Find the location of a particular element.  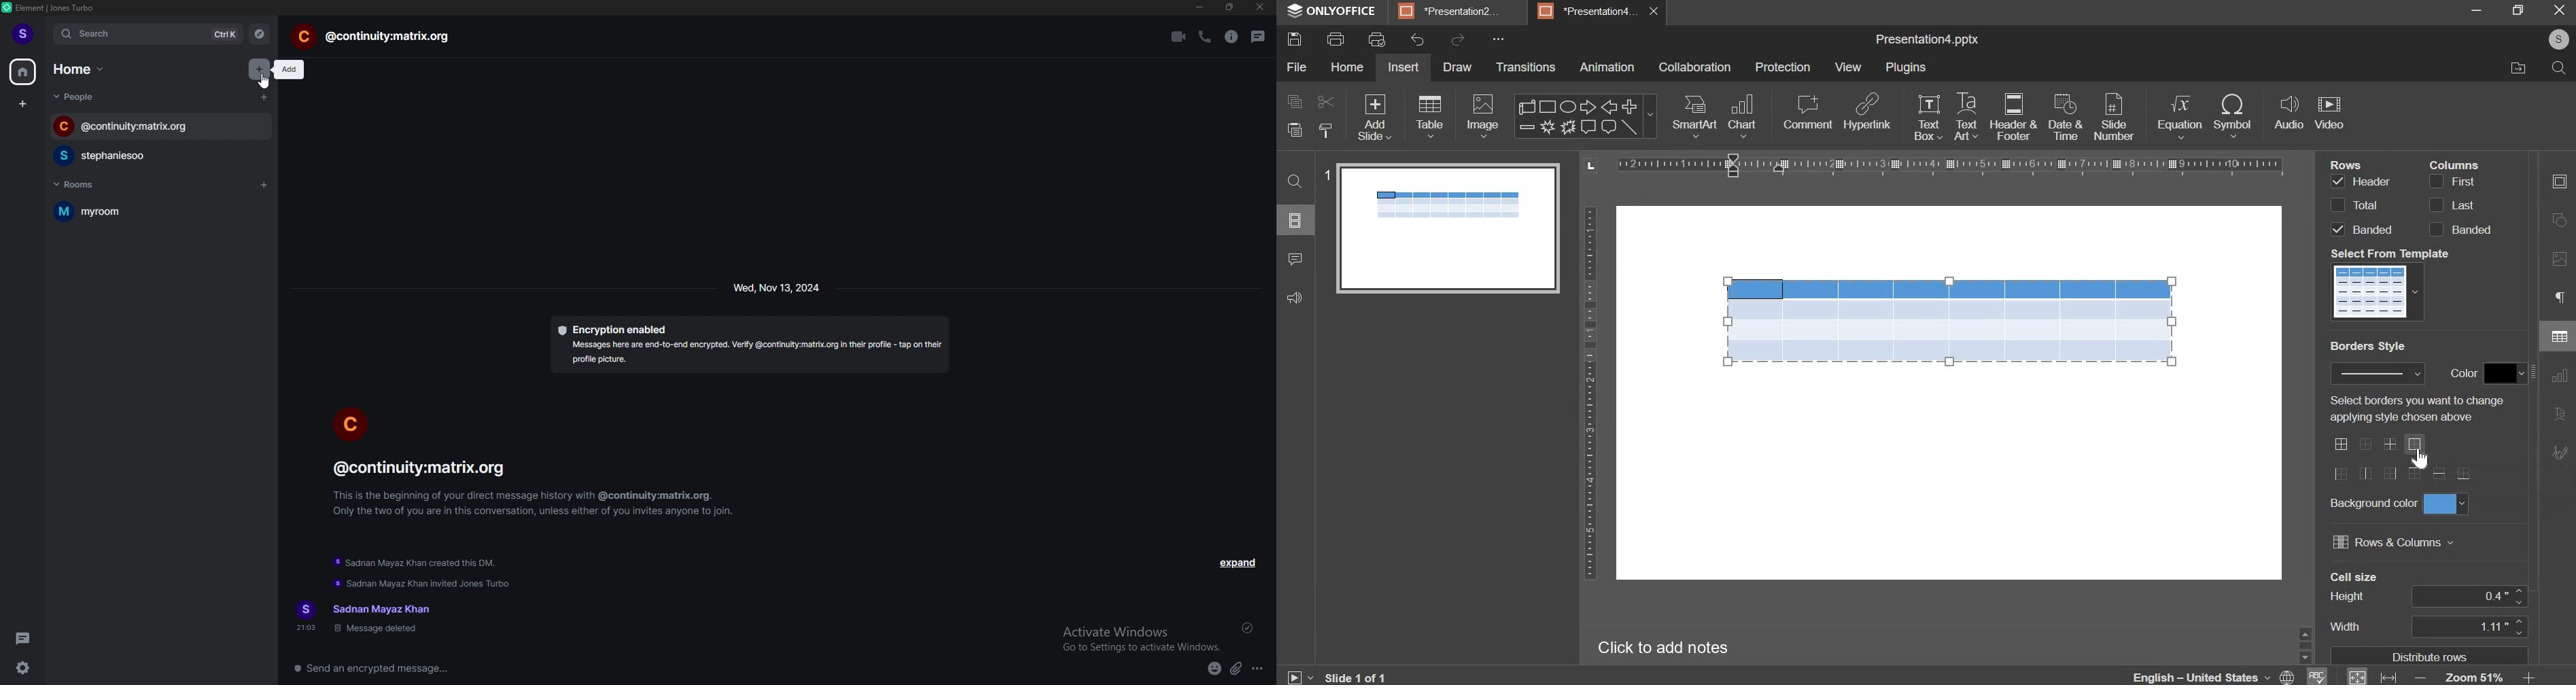

border is located at coordinates (2346, 443).